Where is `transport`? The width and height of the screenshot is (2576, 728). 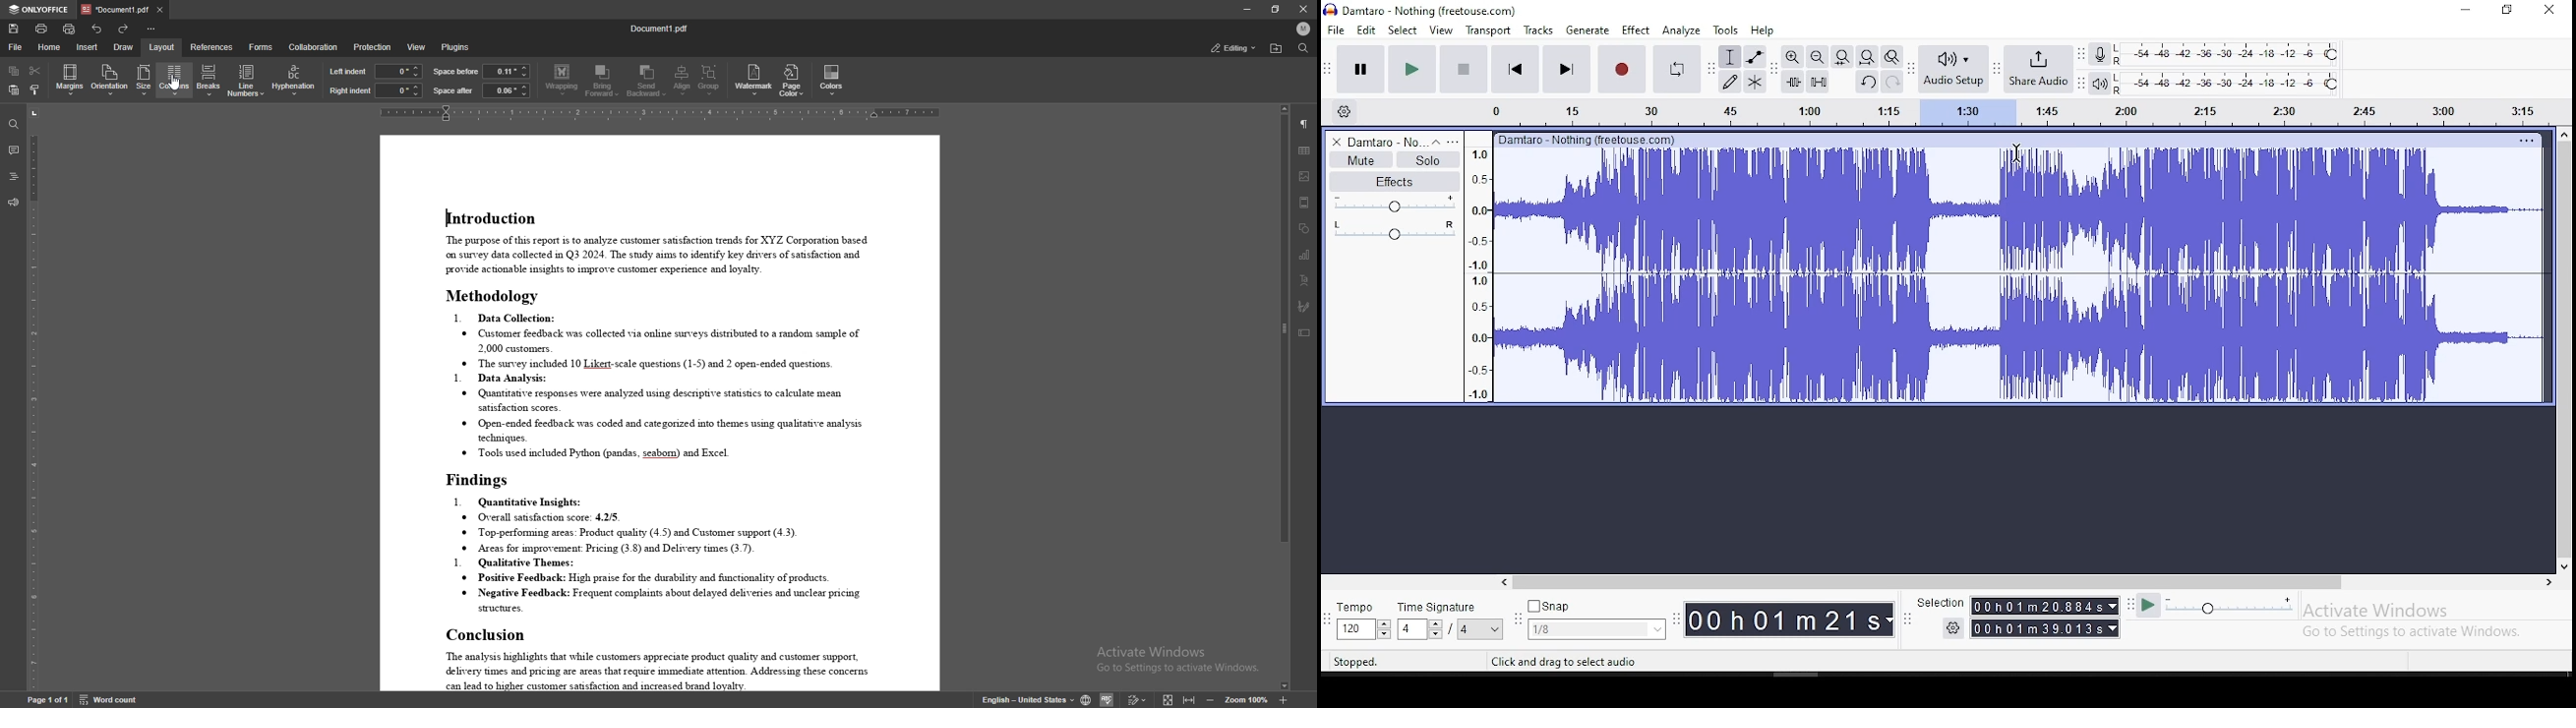 transport is located at coordinates (1488, 30).